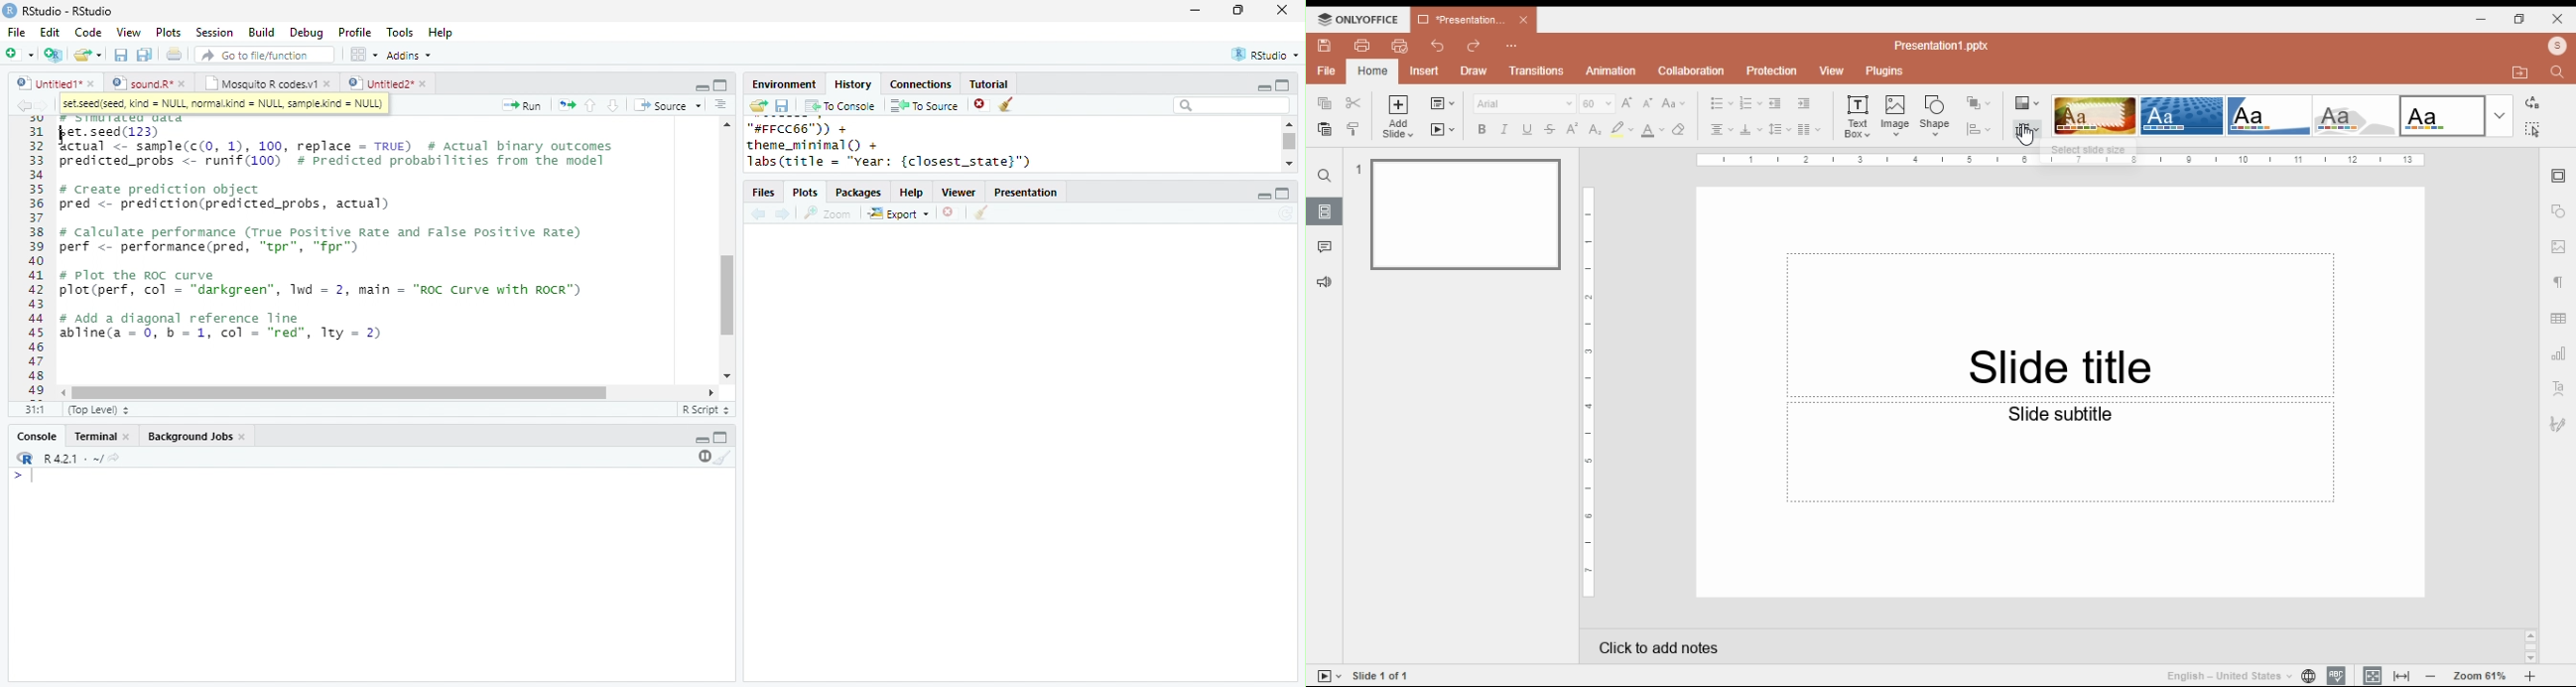 This screenshot has width=2576, height=700. Describe the element at coordinates (782, 106) in the screenshot. I see `save` at that location.